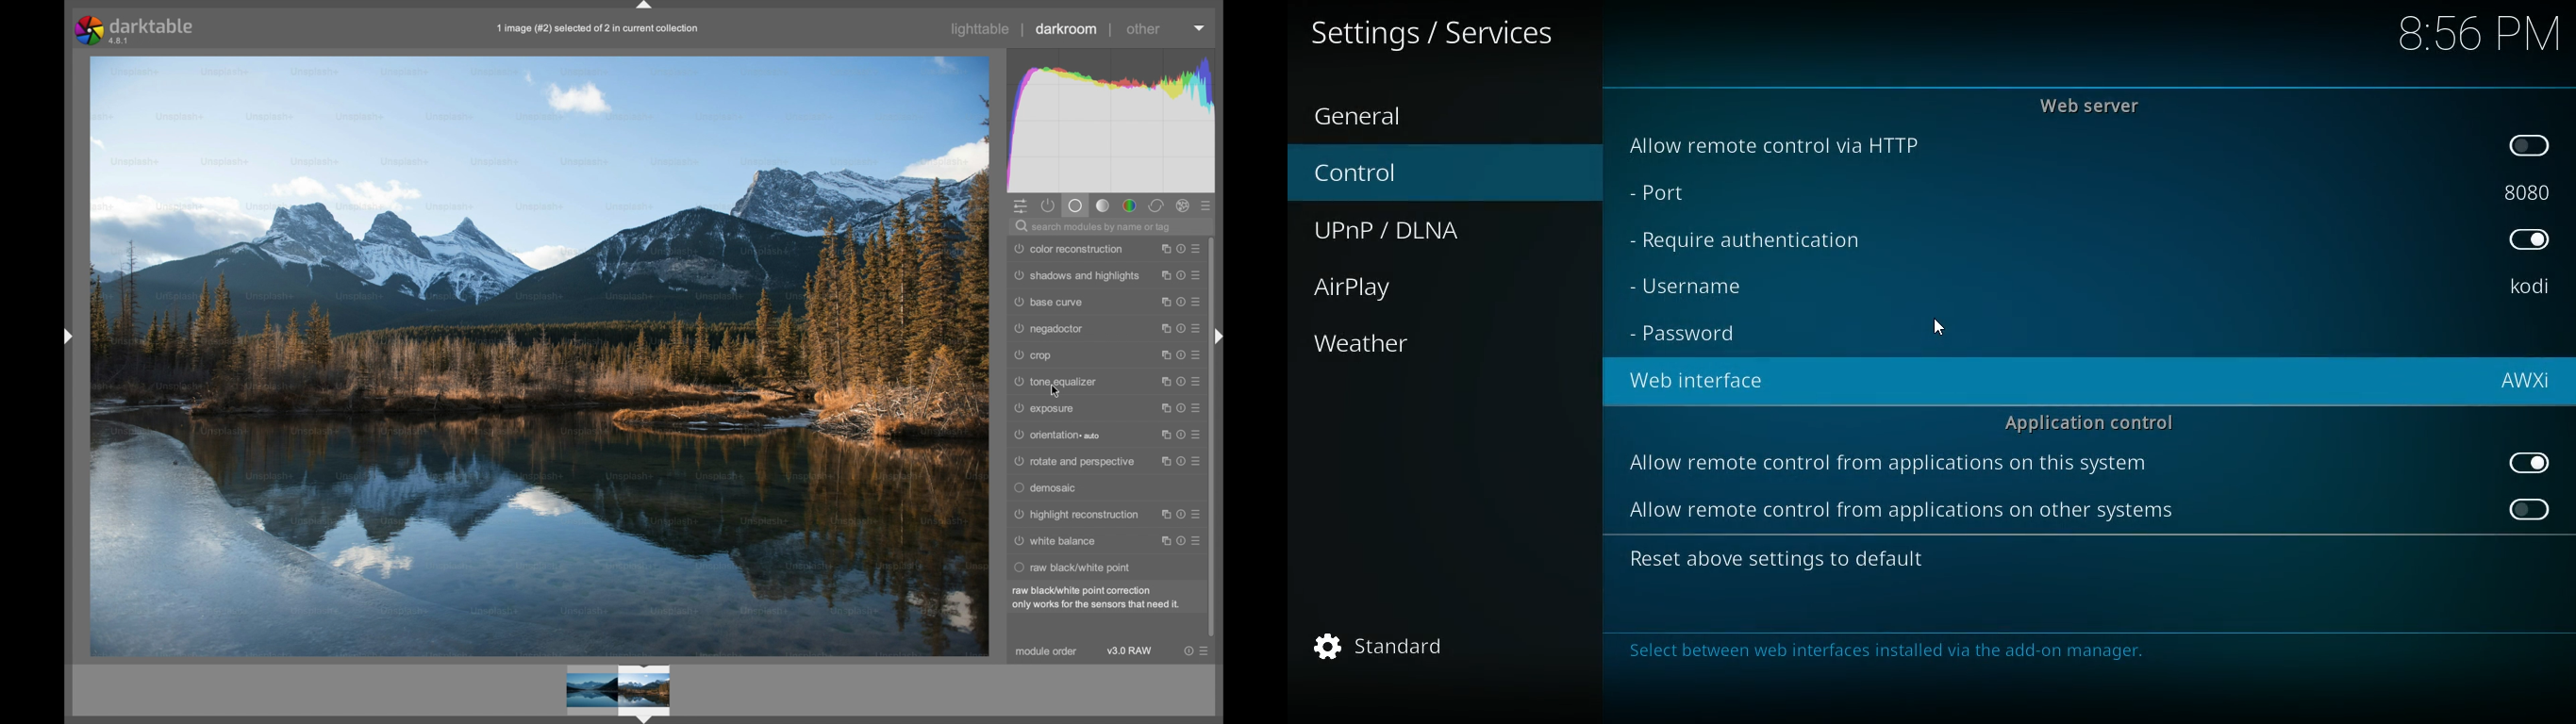 This screenshot has width=2576, height=728. I want to click on reset parameters, so click(1181, 515).